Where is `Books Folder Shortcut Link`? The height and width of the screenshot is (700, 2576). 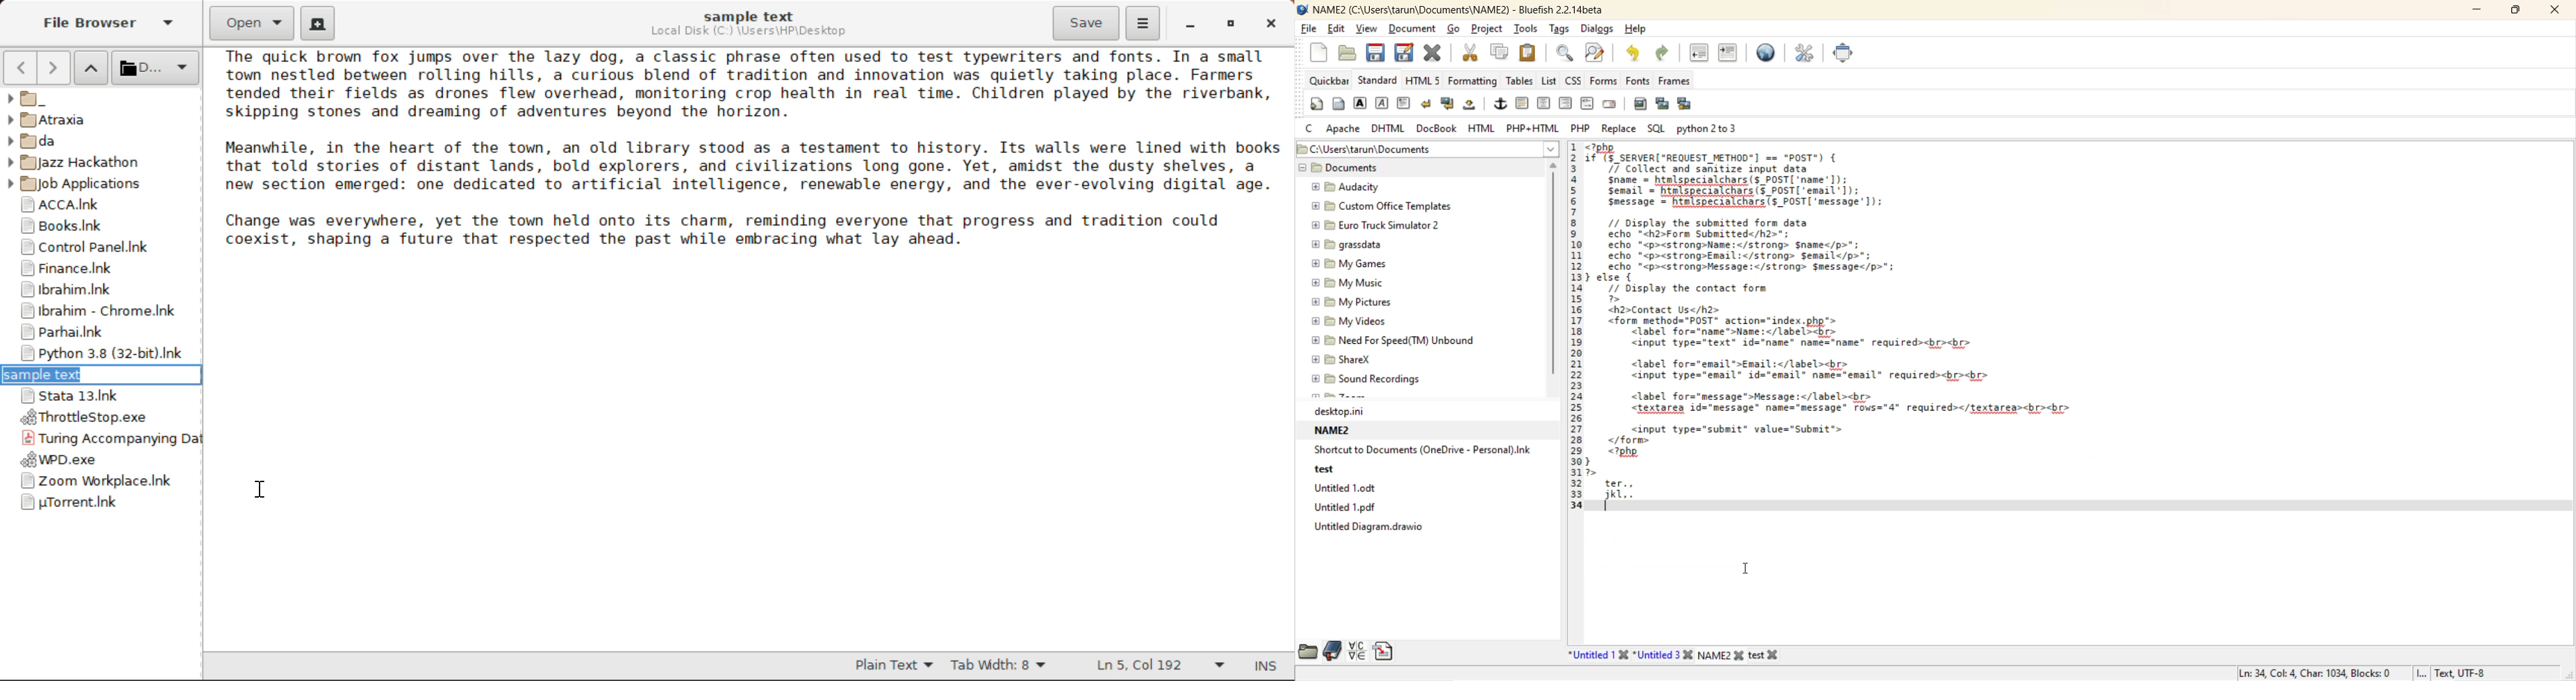 Books Folder Shortcut Link is located at coordinates (100, 226).